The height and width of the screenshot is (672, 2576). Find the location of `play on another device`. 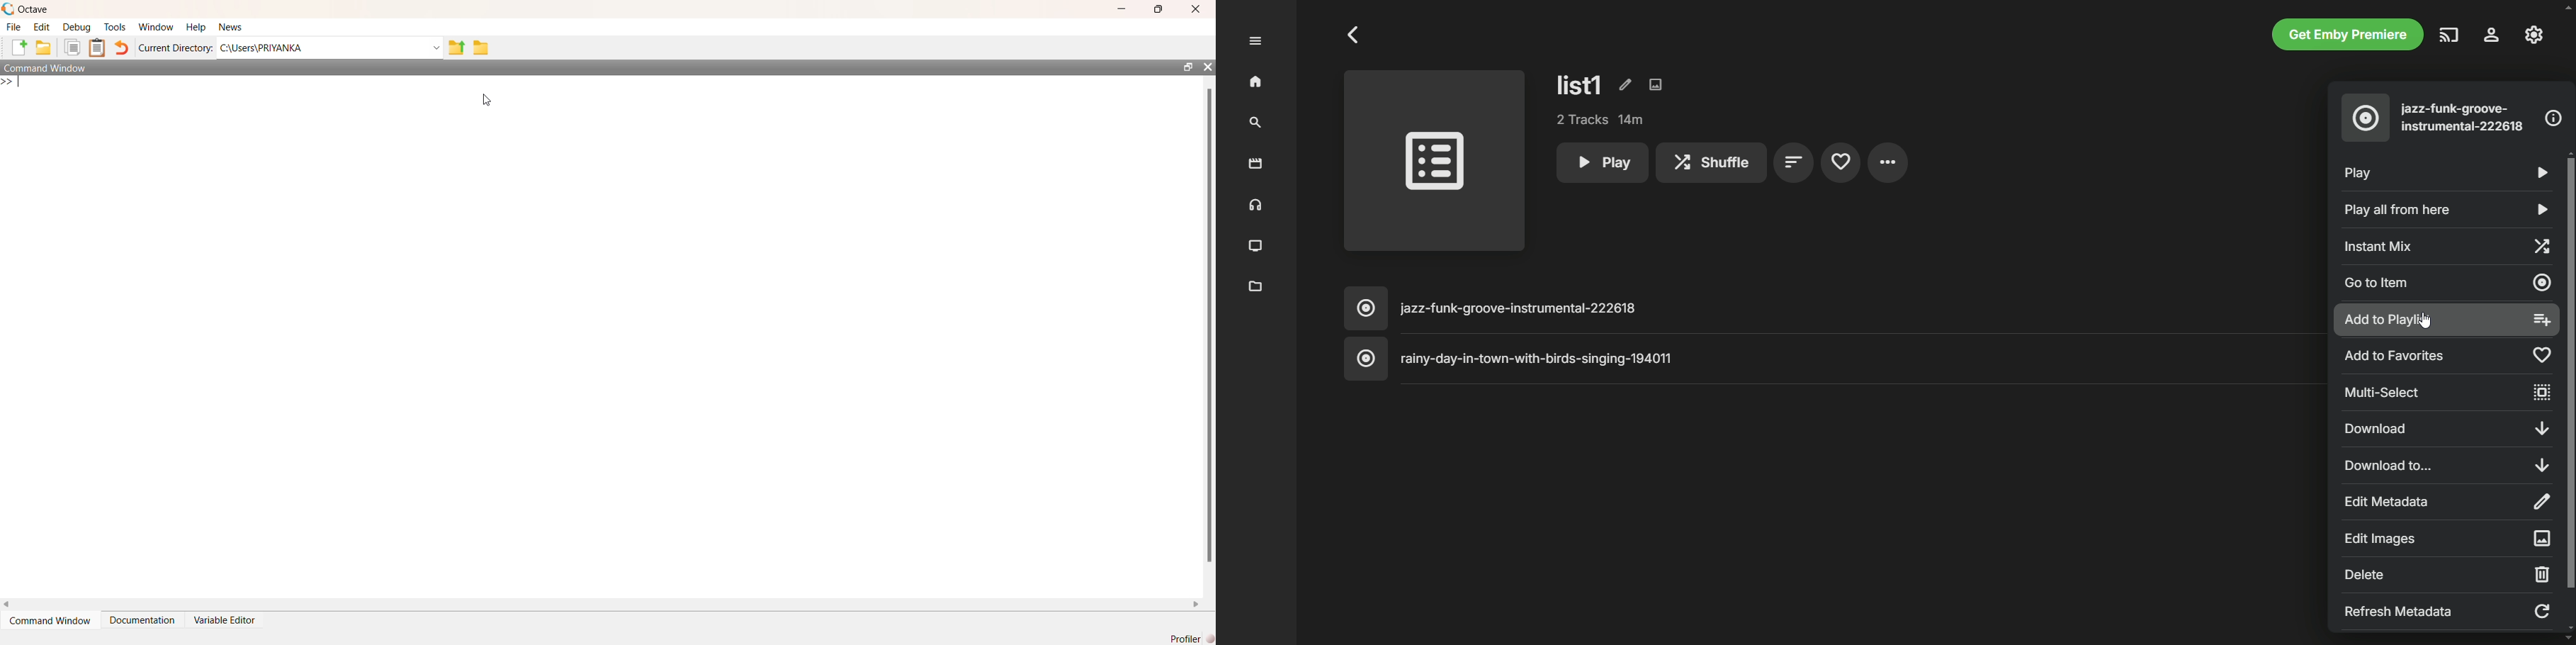

play on another device is located at coordinates (2450, 35).